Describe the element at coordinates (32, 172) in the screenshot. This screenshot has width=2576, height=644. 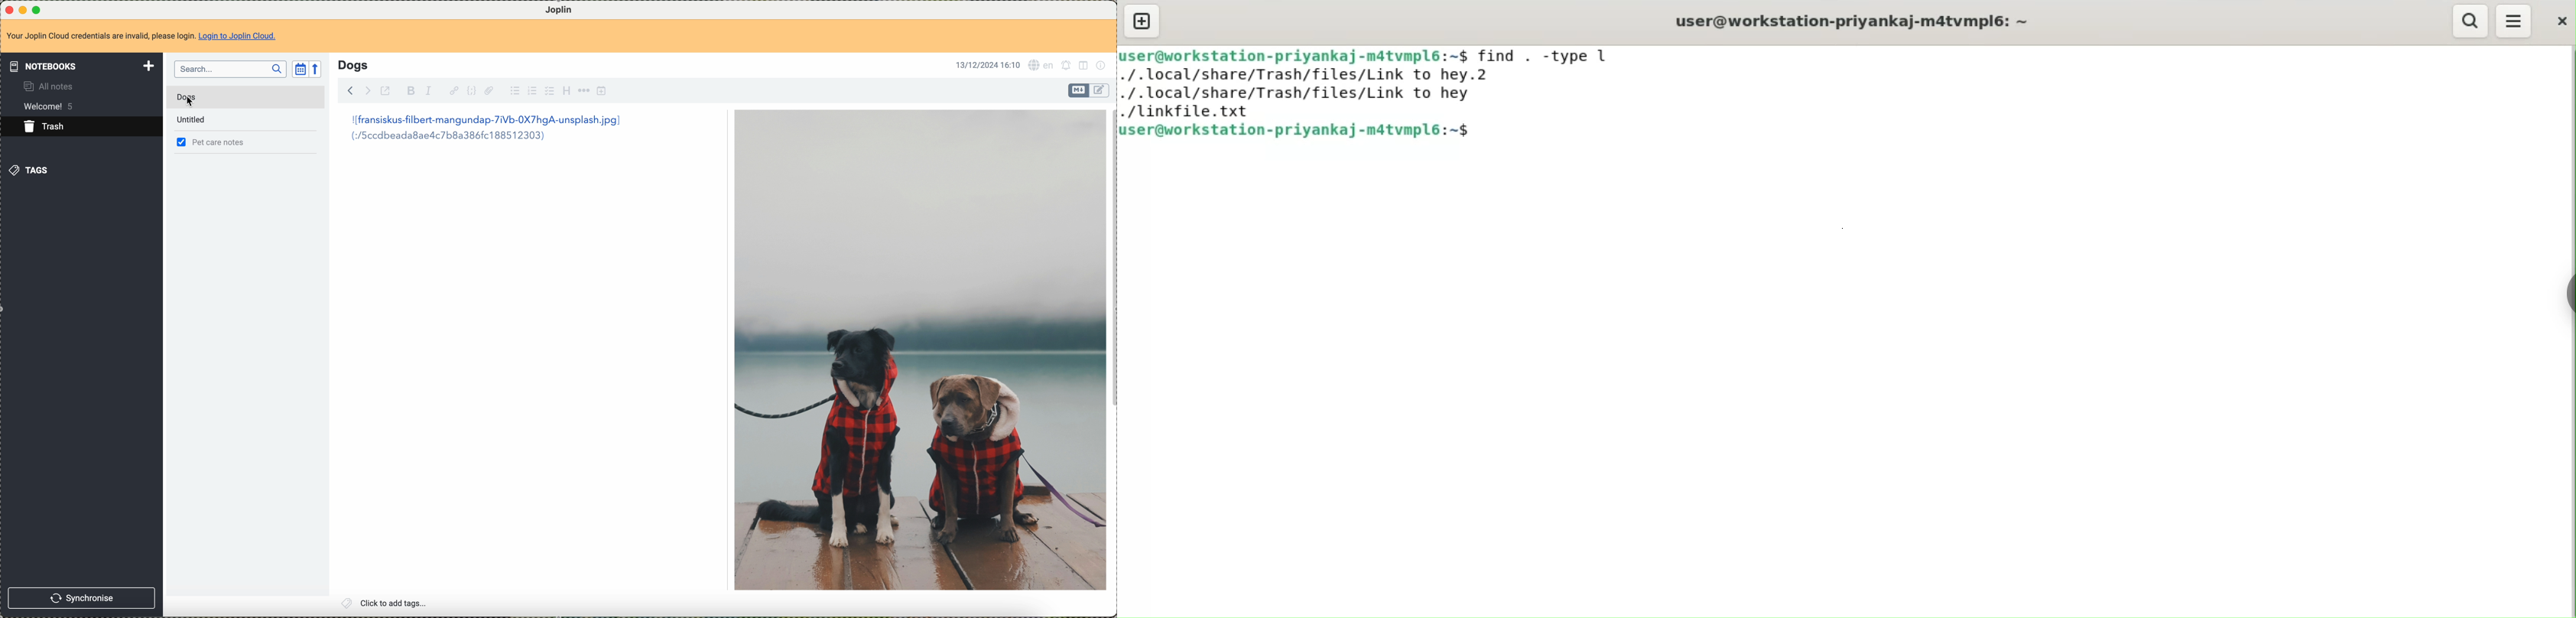
I see `tags` at that location.